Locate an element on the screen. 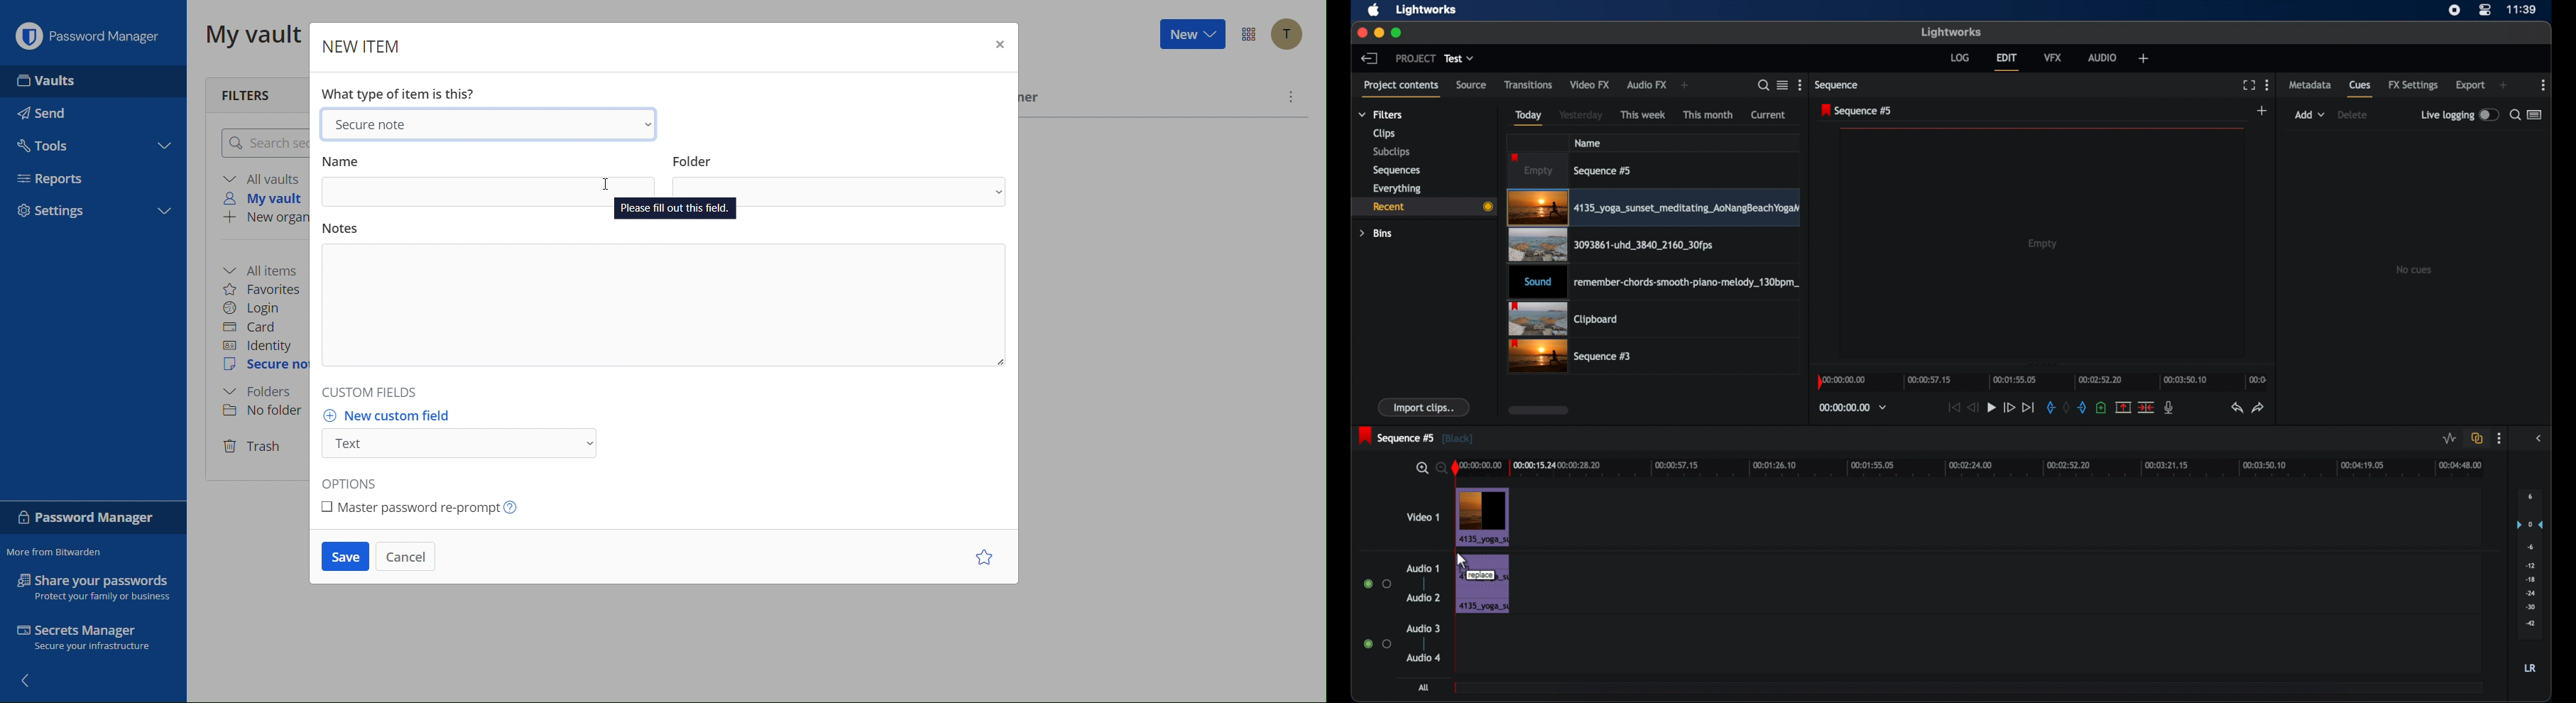 This screenshot has height=728, width=2576. Secrets Manager is located at coordinates (96, 638).